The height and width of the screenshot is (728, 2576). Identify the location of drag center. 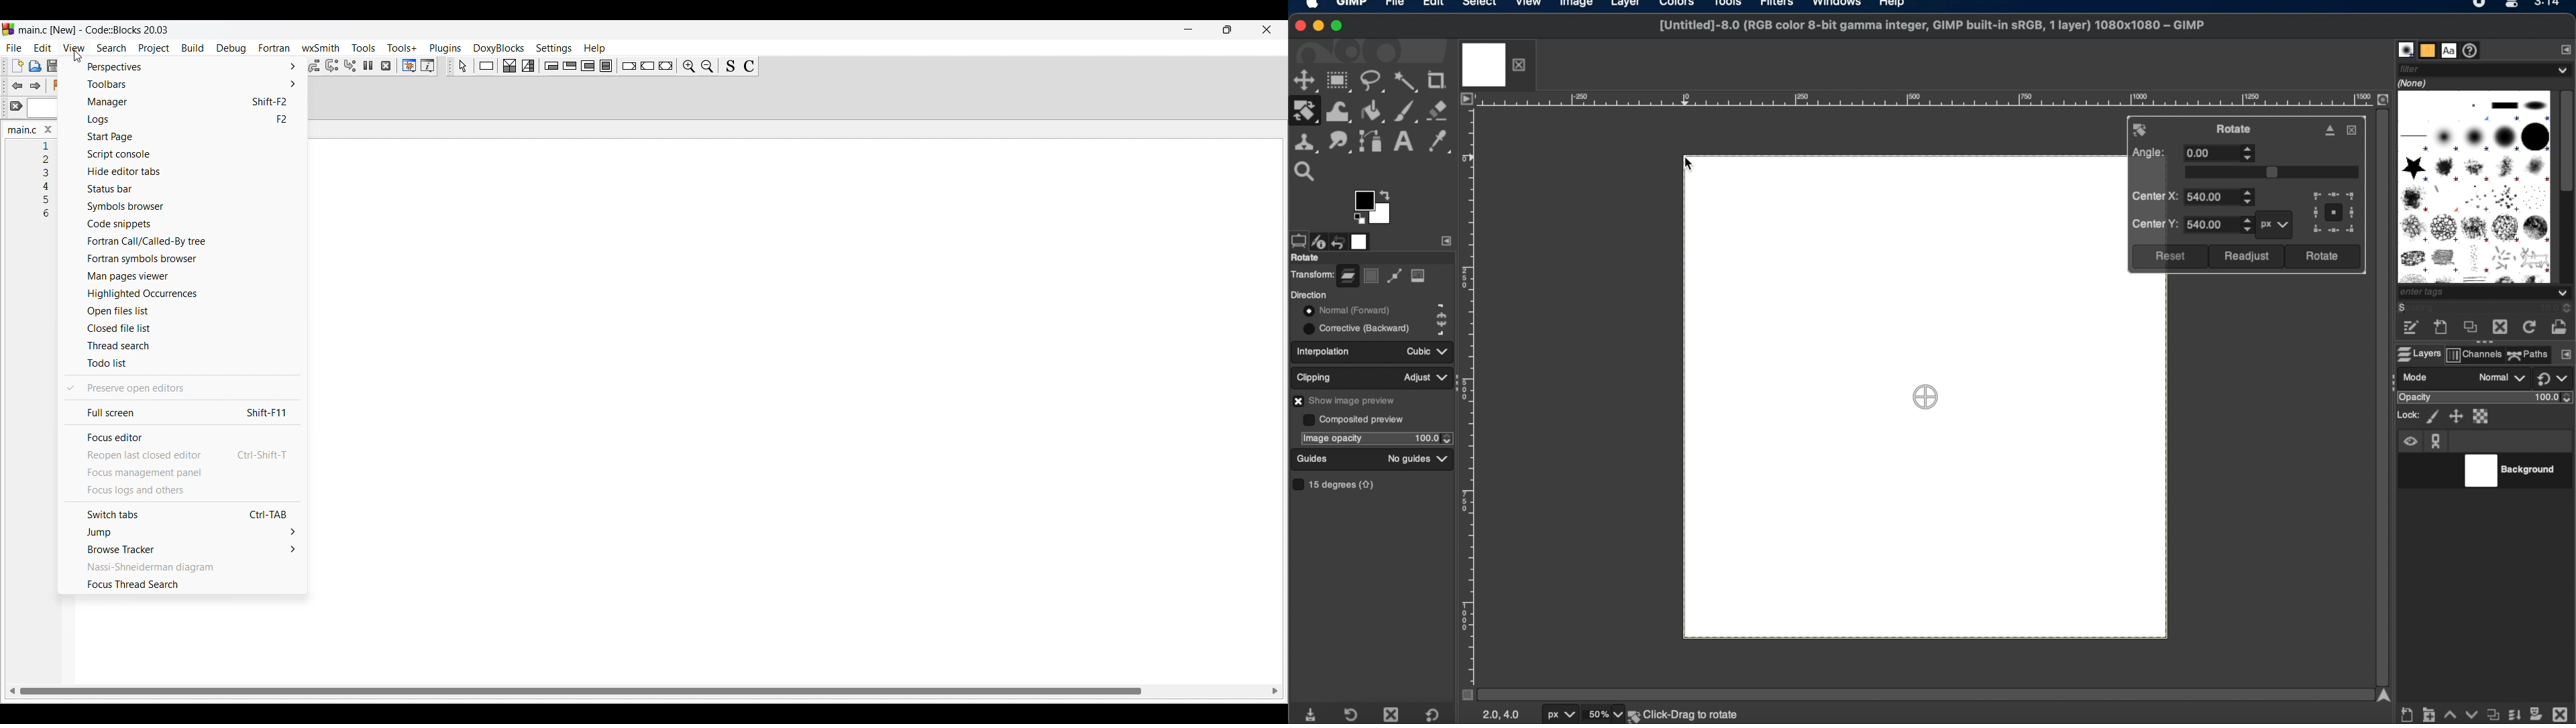
(1927, 398).